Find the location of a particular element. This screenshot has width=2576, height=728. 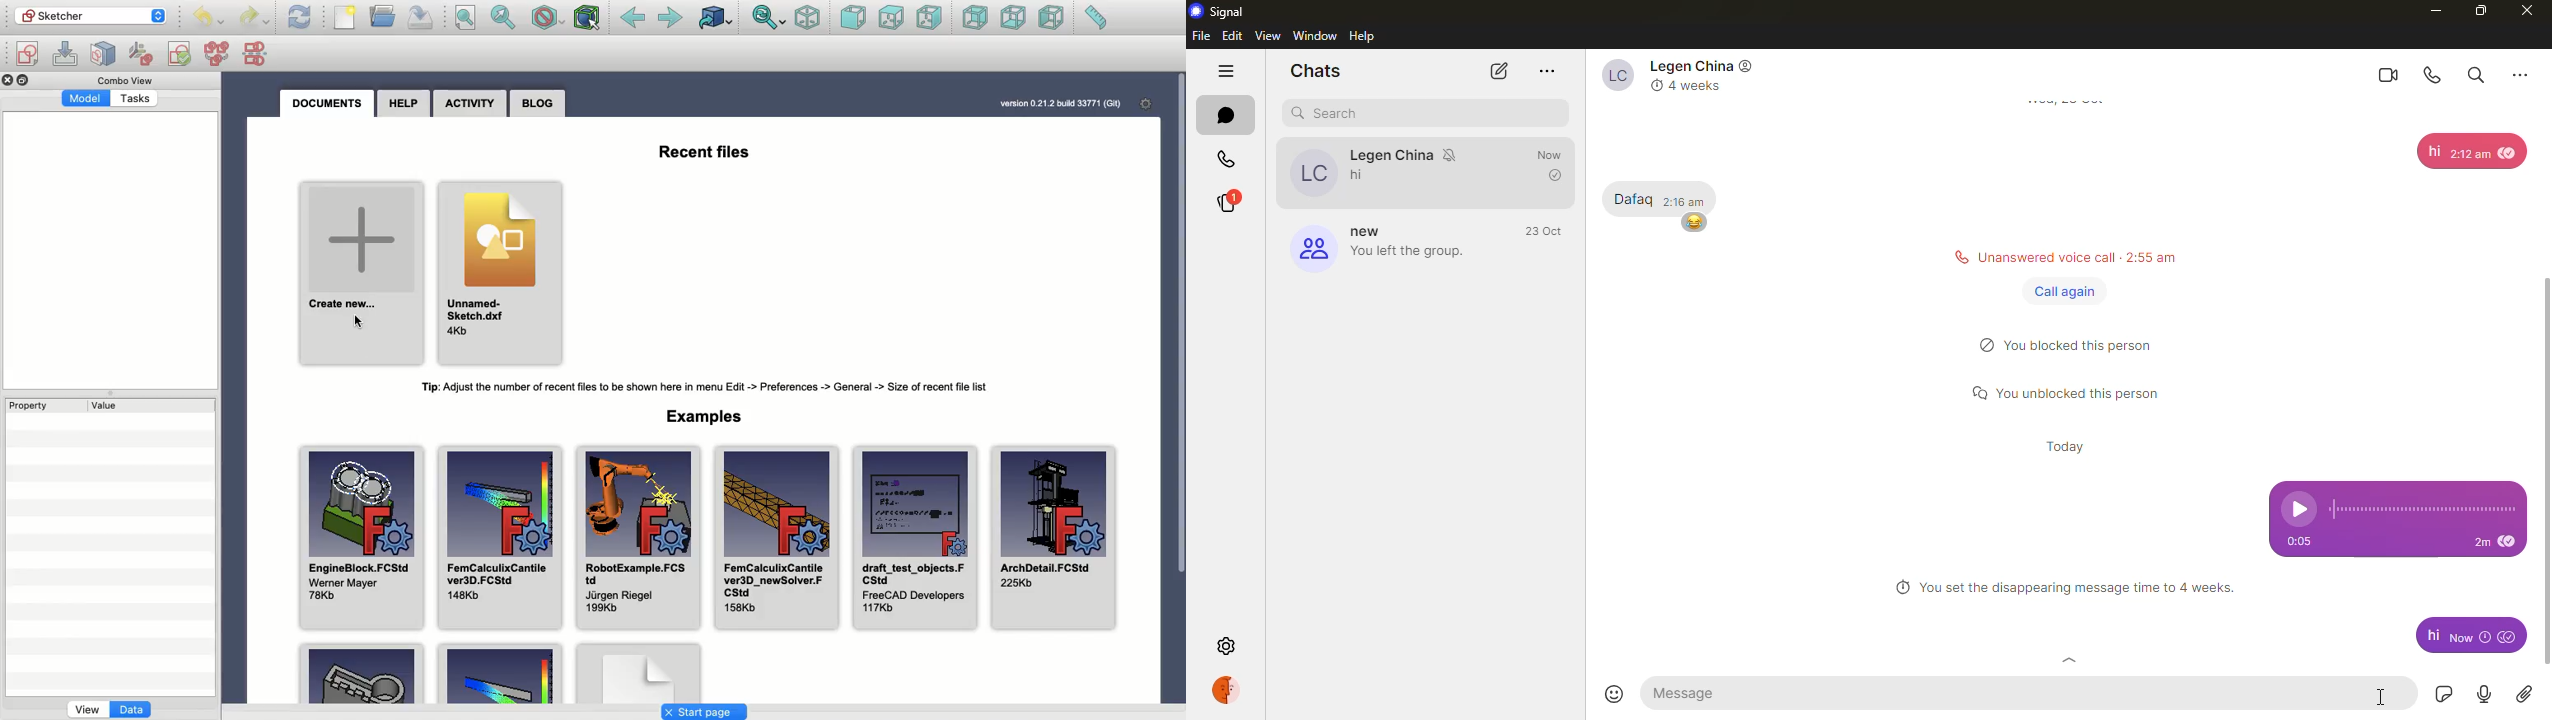

chats is located at coordinates (1226, 115).